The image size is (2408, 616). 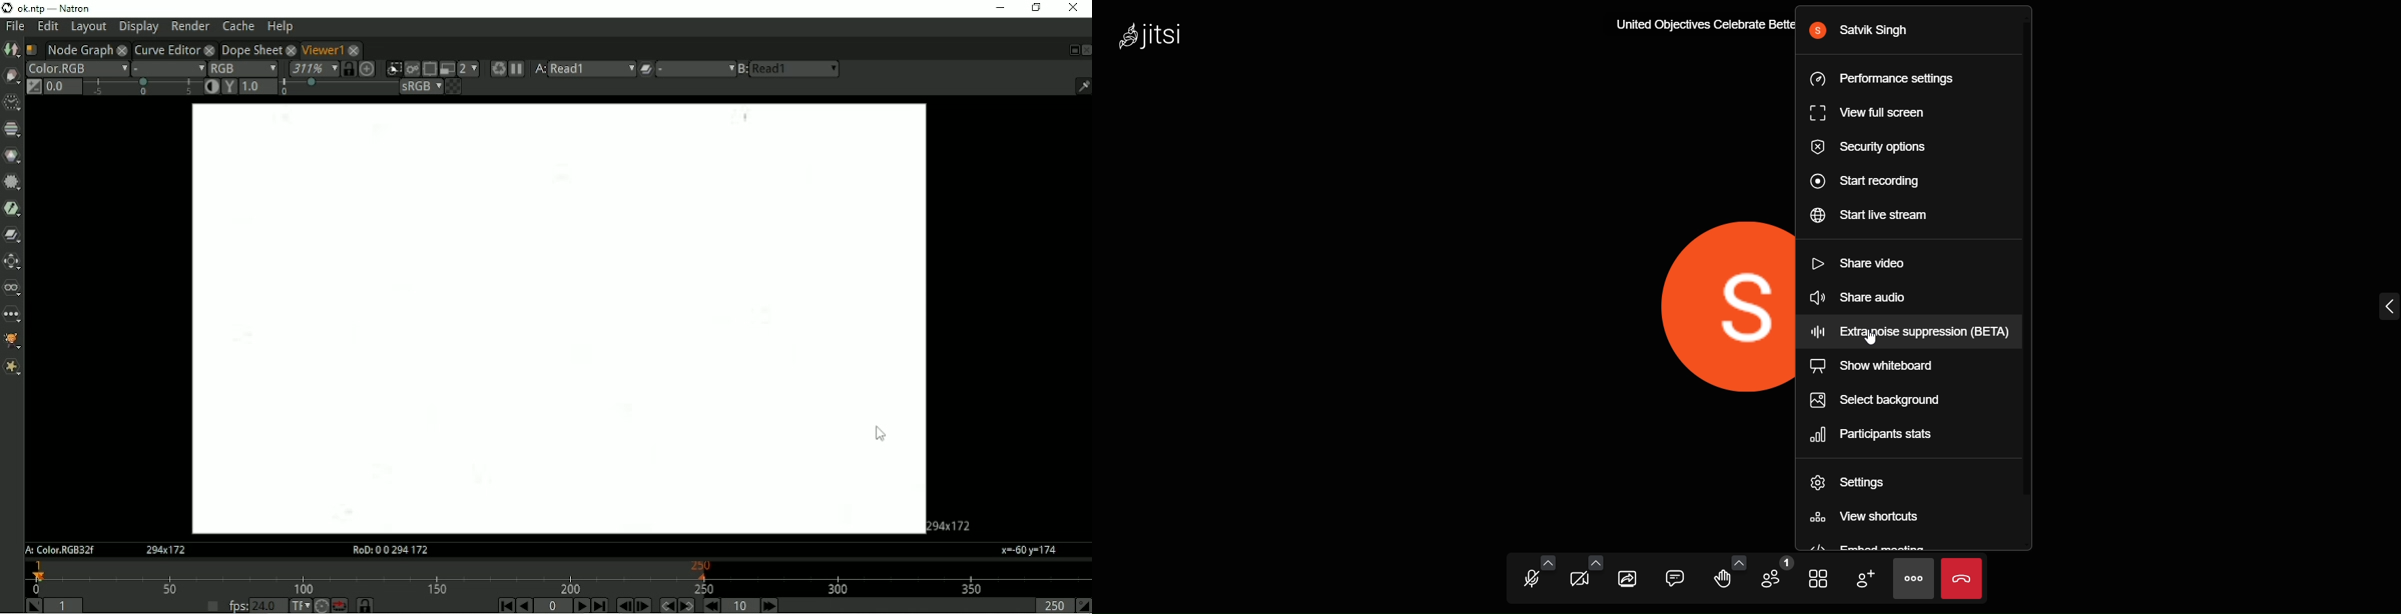 I want to click on tile view, so click(x=1820, y=579).